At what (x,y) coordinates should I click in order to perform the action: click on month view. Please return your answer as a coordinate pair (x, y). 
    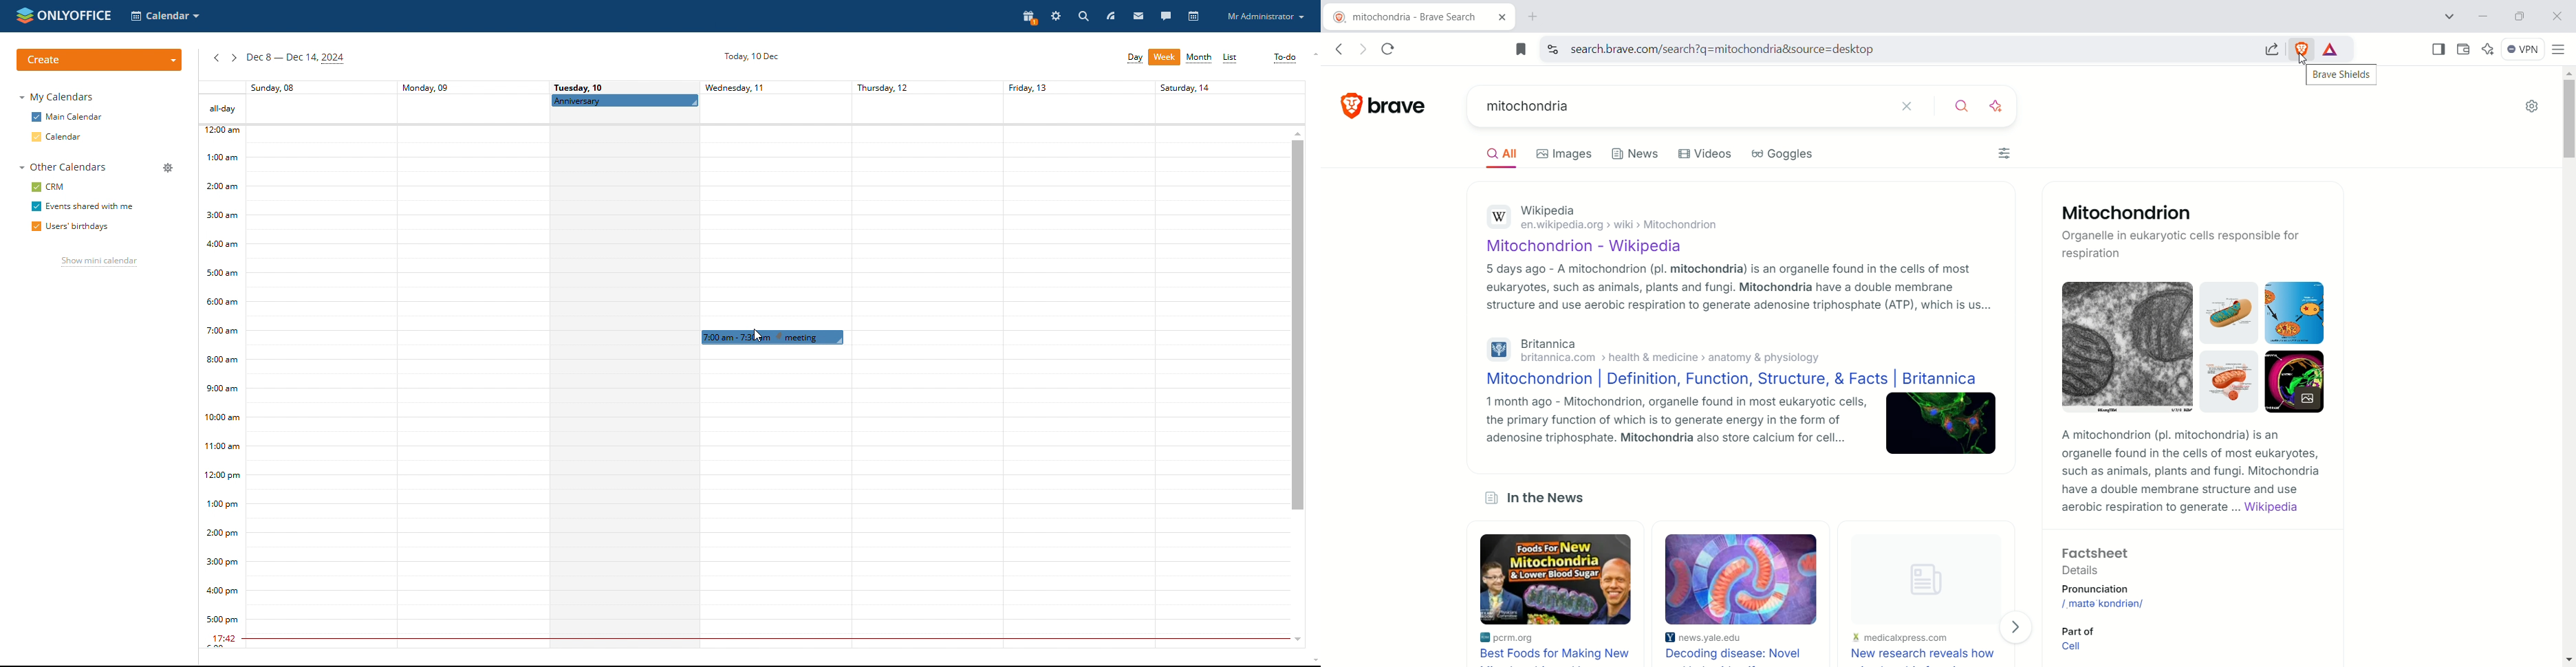
    Looking at the image, I should click on (1200, 58).